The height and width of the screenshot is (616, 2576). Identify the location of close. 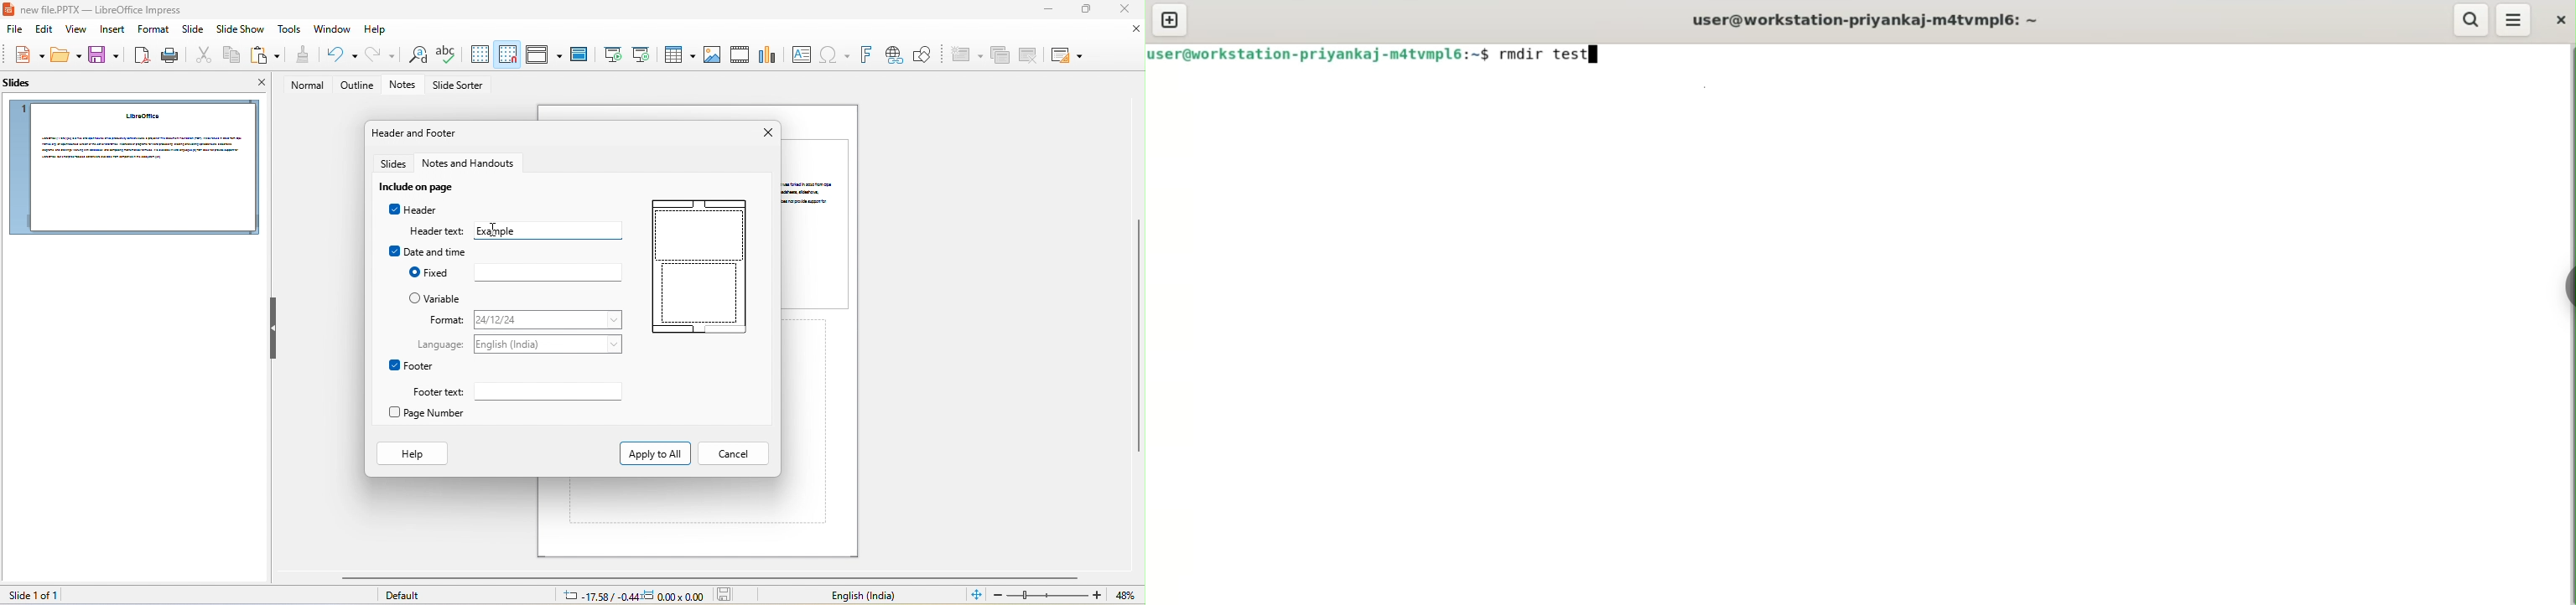
(765, 133).